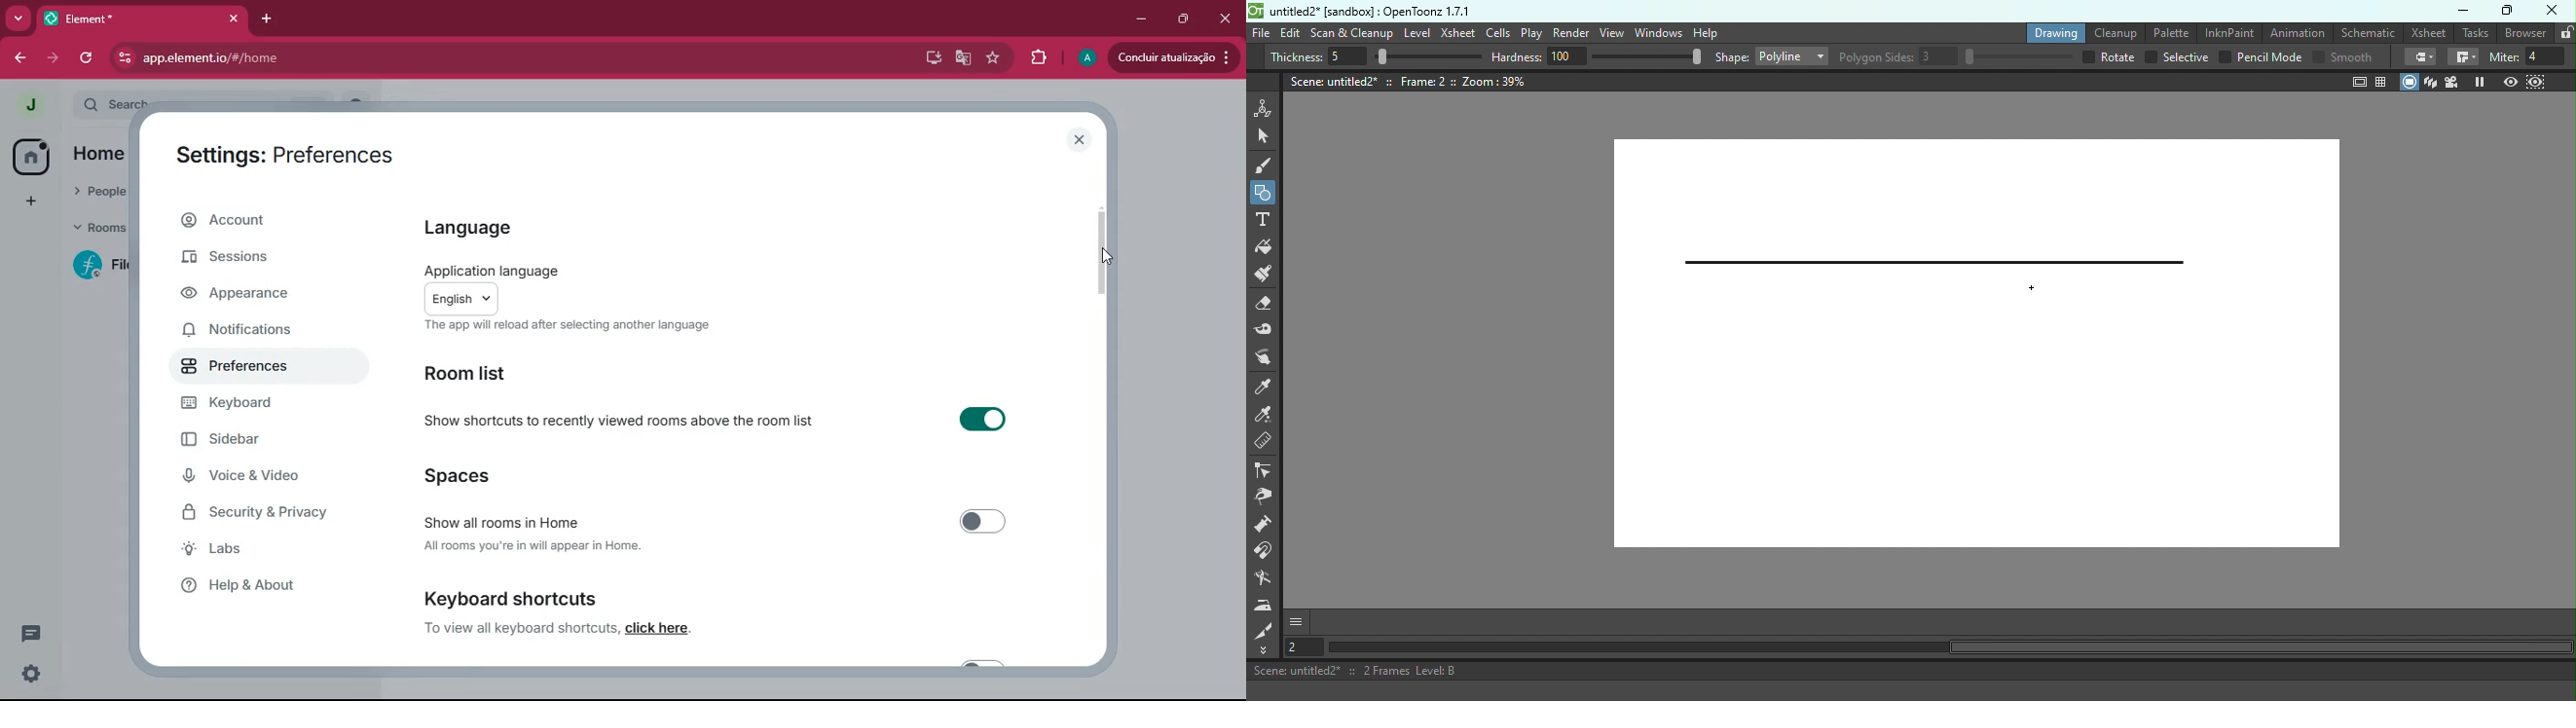  What do you see at coordinates (1303, 648) in the screenshot?
I see `Set the current frame` at bounding box center [1303, 648].